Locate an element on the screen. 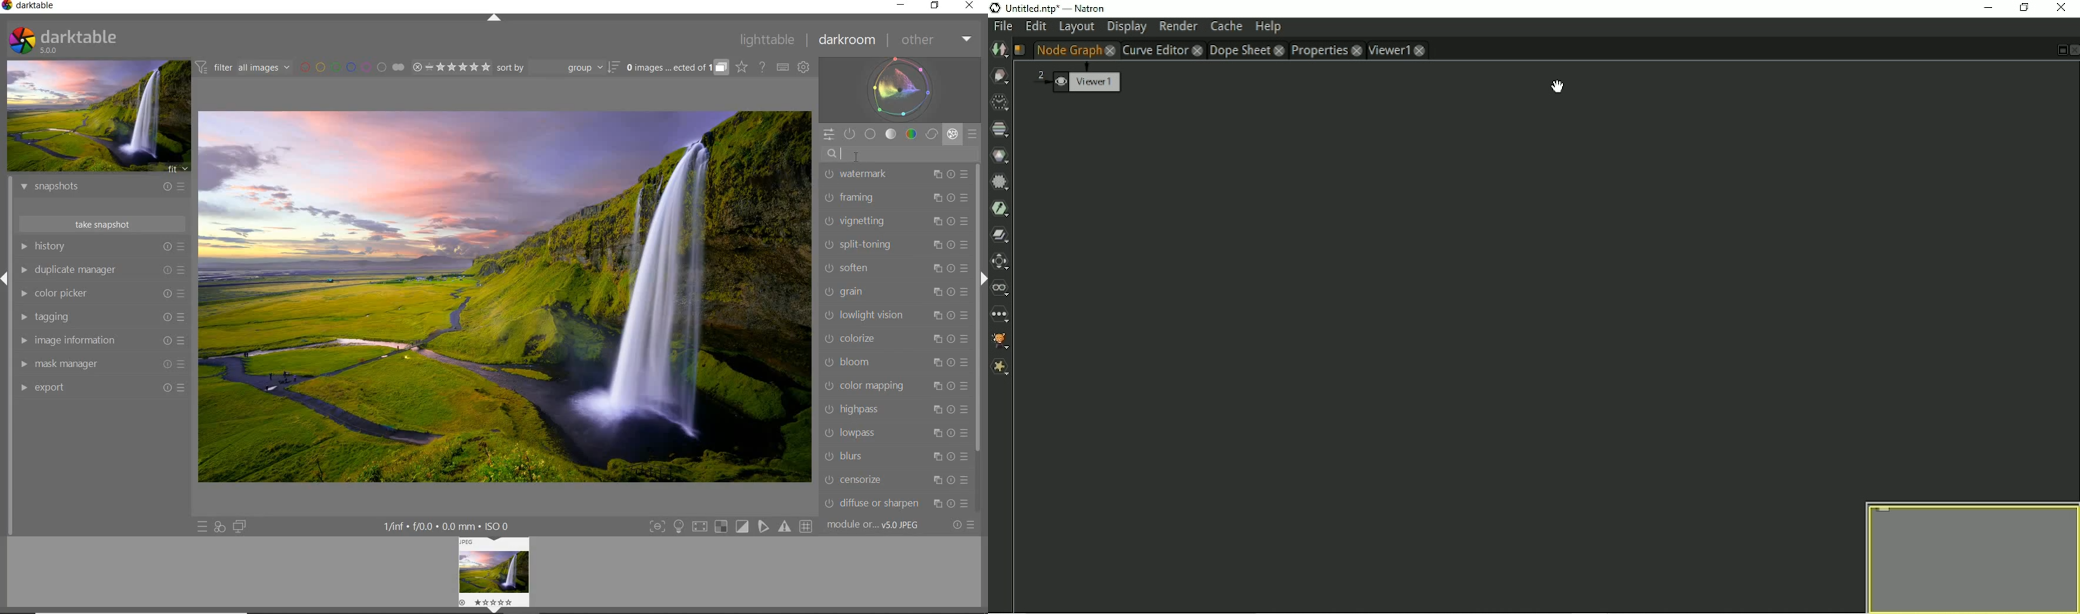 This screenshot has width=2100, height=616. soften is located at coordinates (896, 268).